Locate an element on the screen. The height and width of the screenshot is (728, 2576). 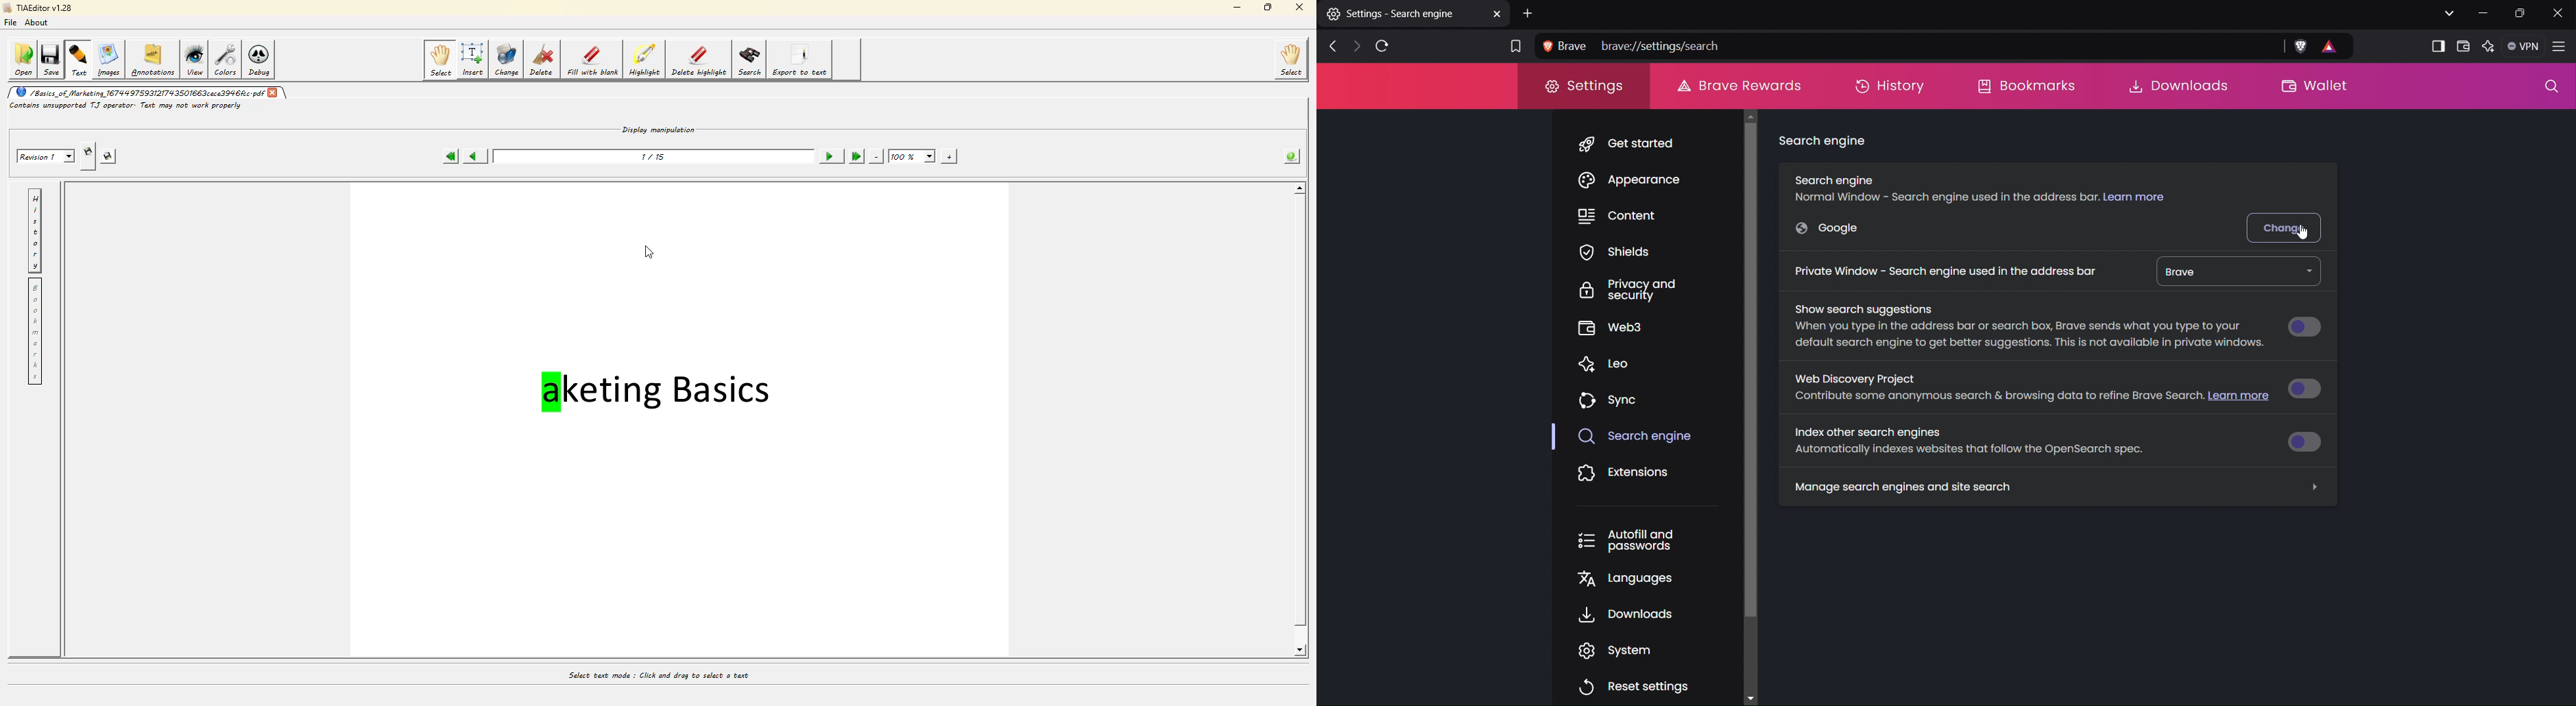
Bookmarks is located at coordinates (2029, 85).